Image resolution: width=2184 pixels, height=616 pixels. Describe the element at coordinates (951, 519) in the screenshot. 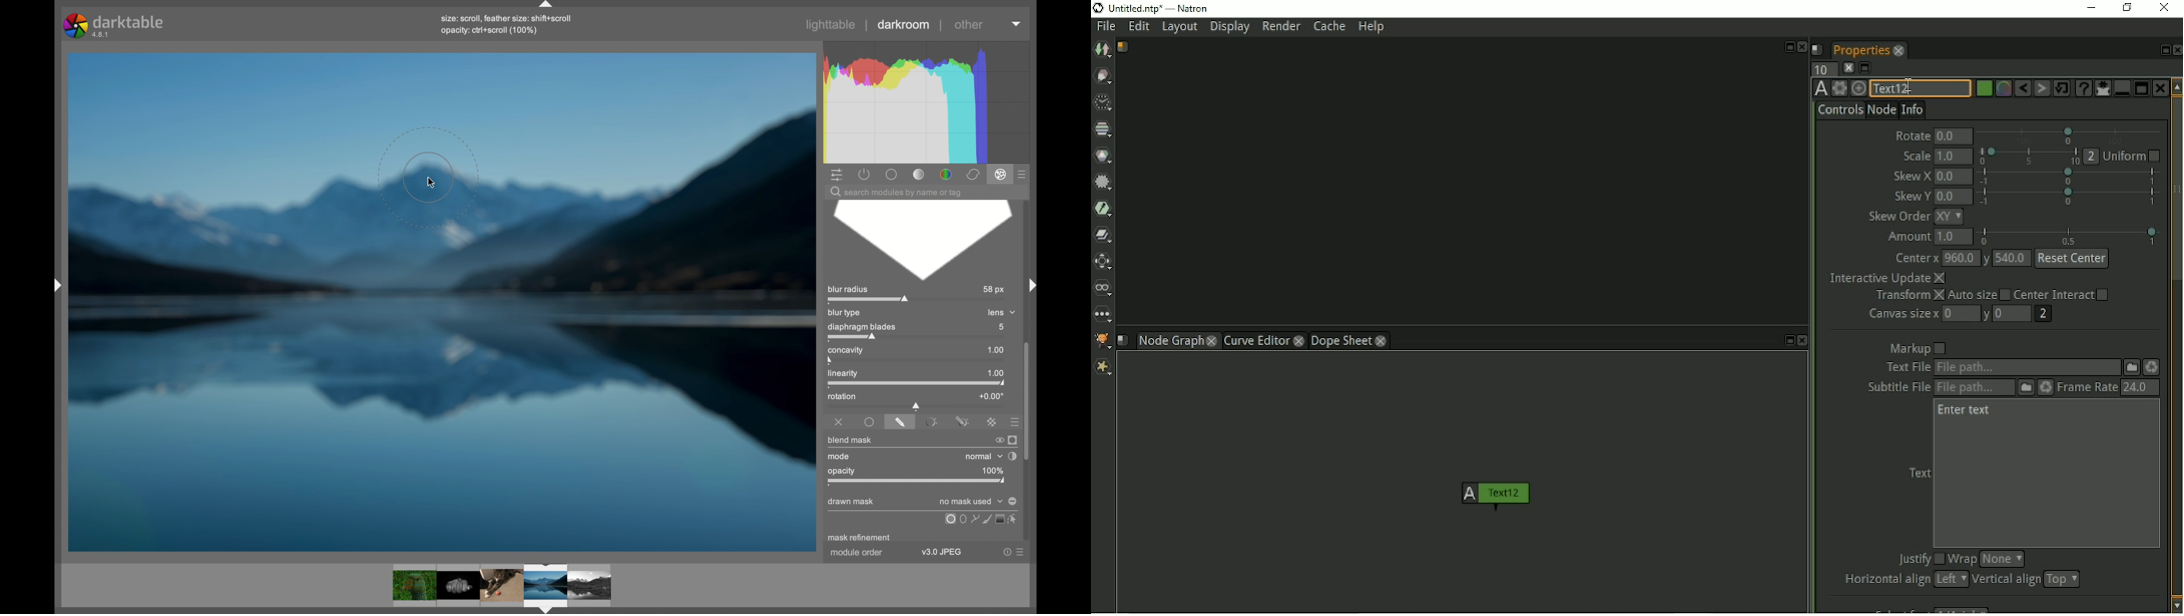

I see `uniformly` at that location.